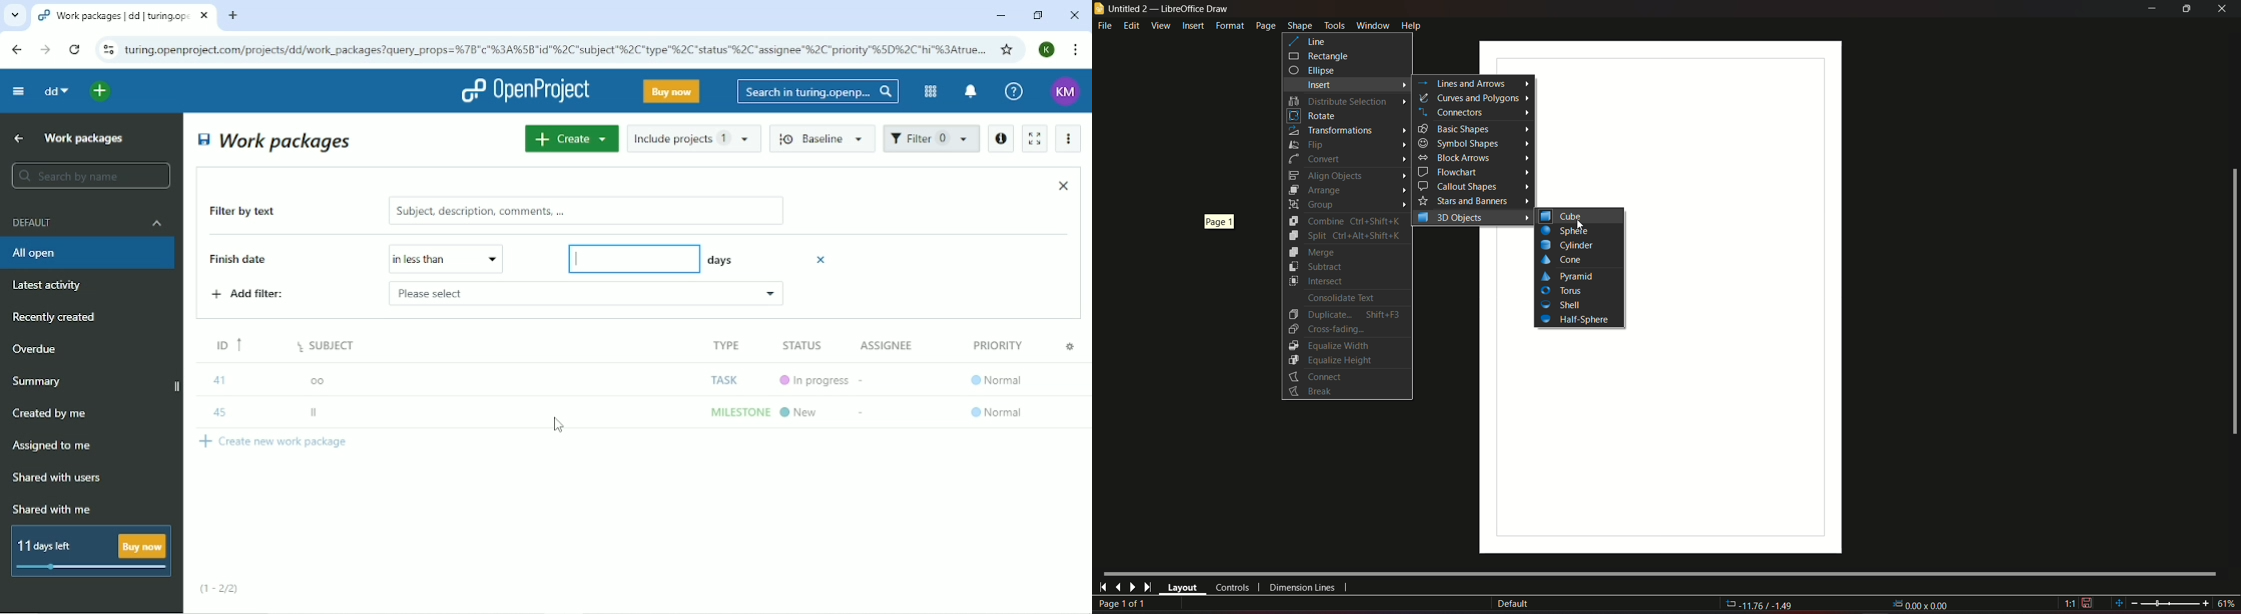 This screenshot has height=616, width=2268. What do you see at coordinates (1402, 203) in the screenshot?
I see `Arrow` at bounding box center [1402, 203].